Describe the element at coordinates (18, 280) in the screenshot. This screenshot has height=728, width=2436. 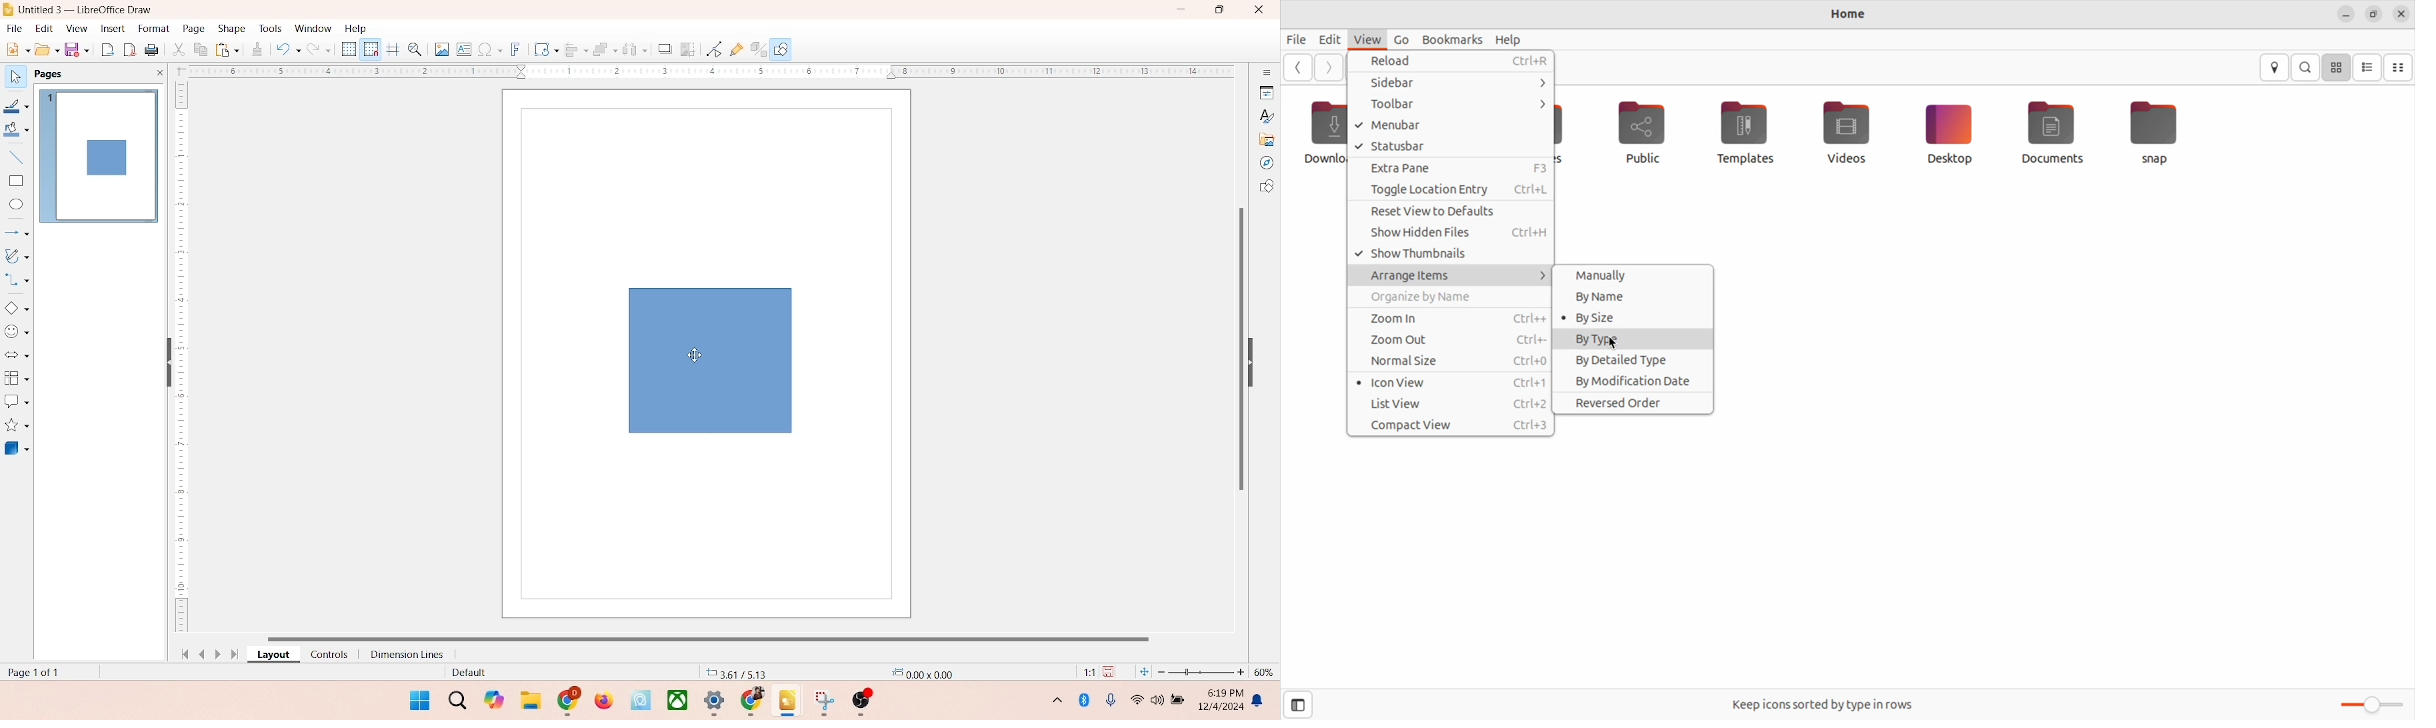
I see `connector` at that location.